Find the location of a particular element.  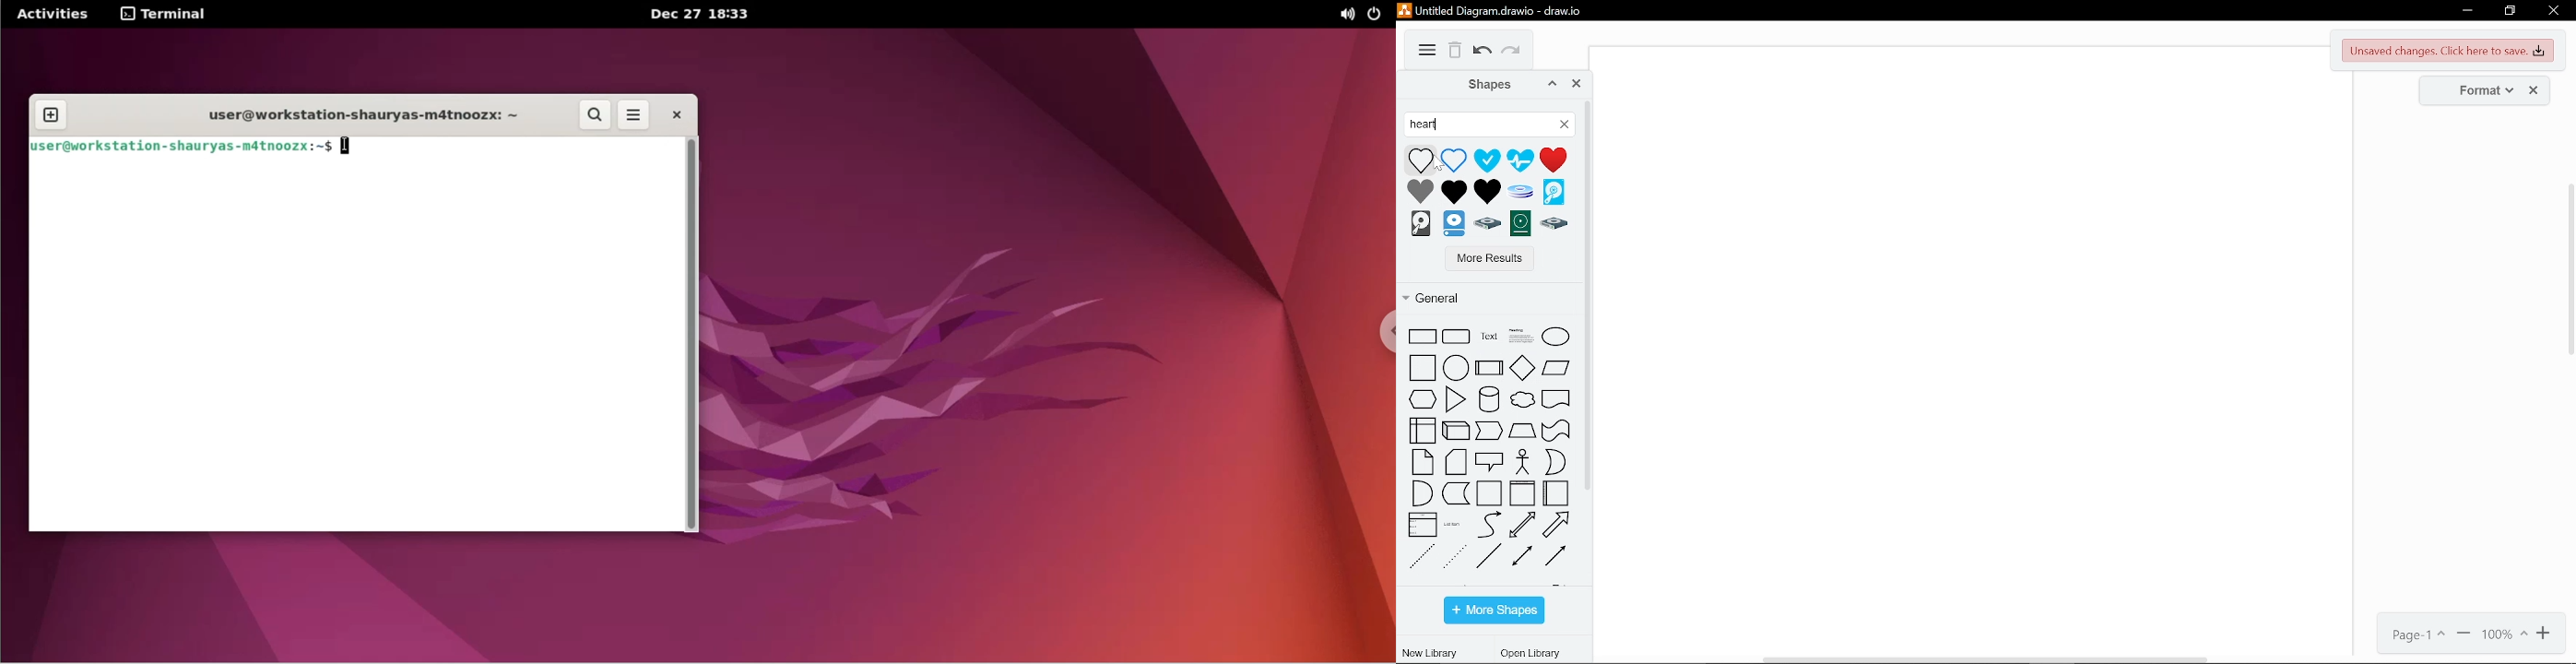

minimize is located at coordinates (2467, 11).